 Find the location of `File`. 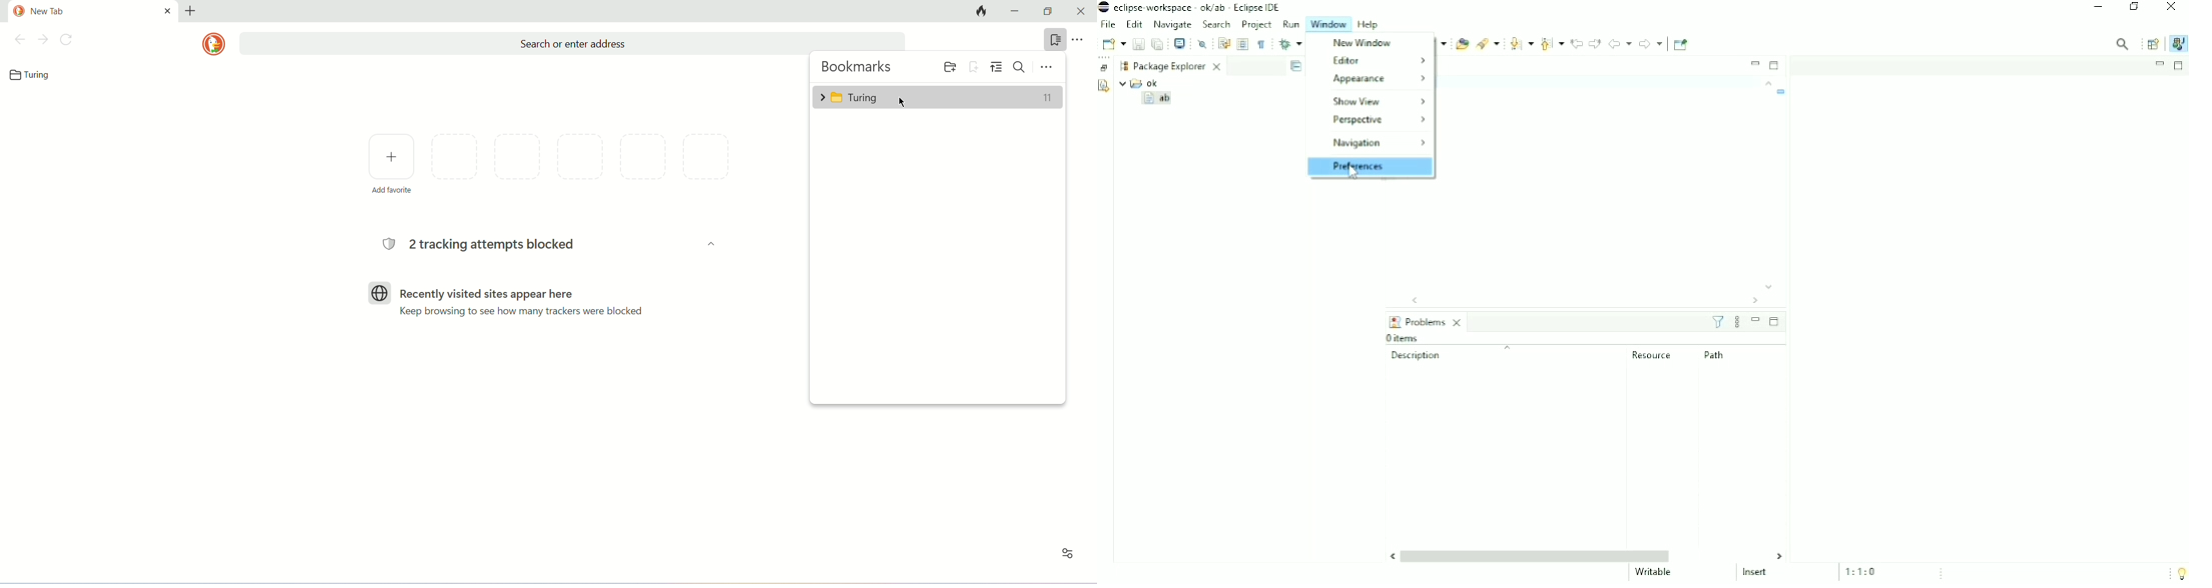

File is located at coordinates (1109, 24).